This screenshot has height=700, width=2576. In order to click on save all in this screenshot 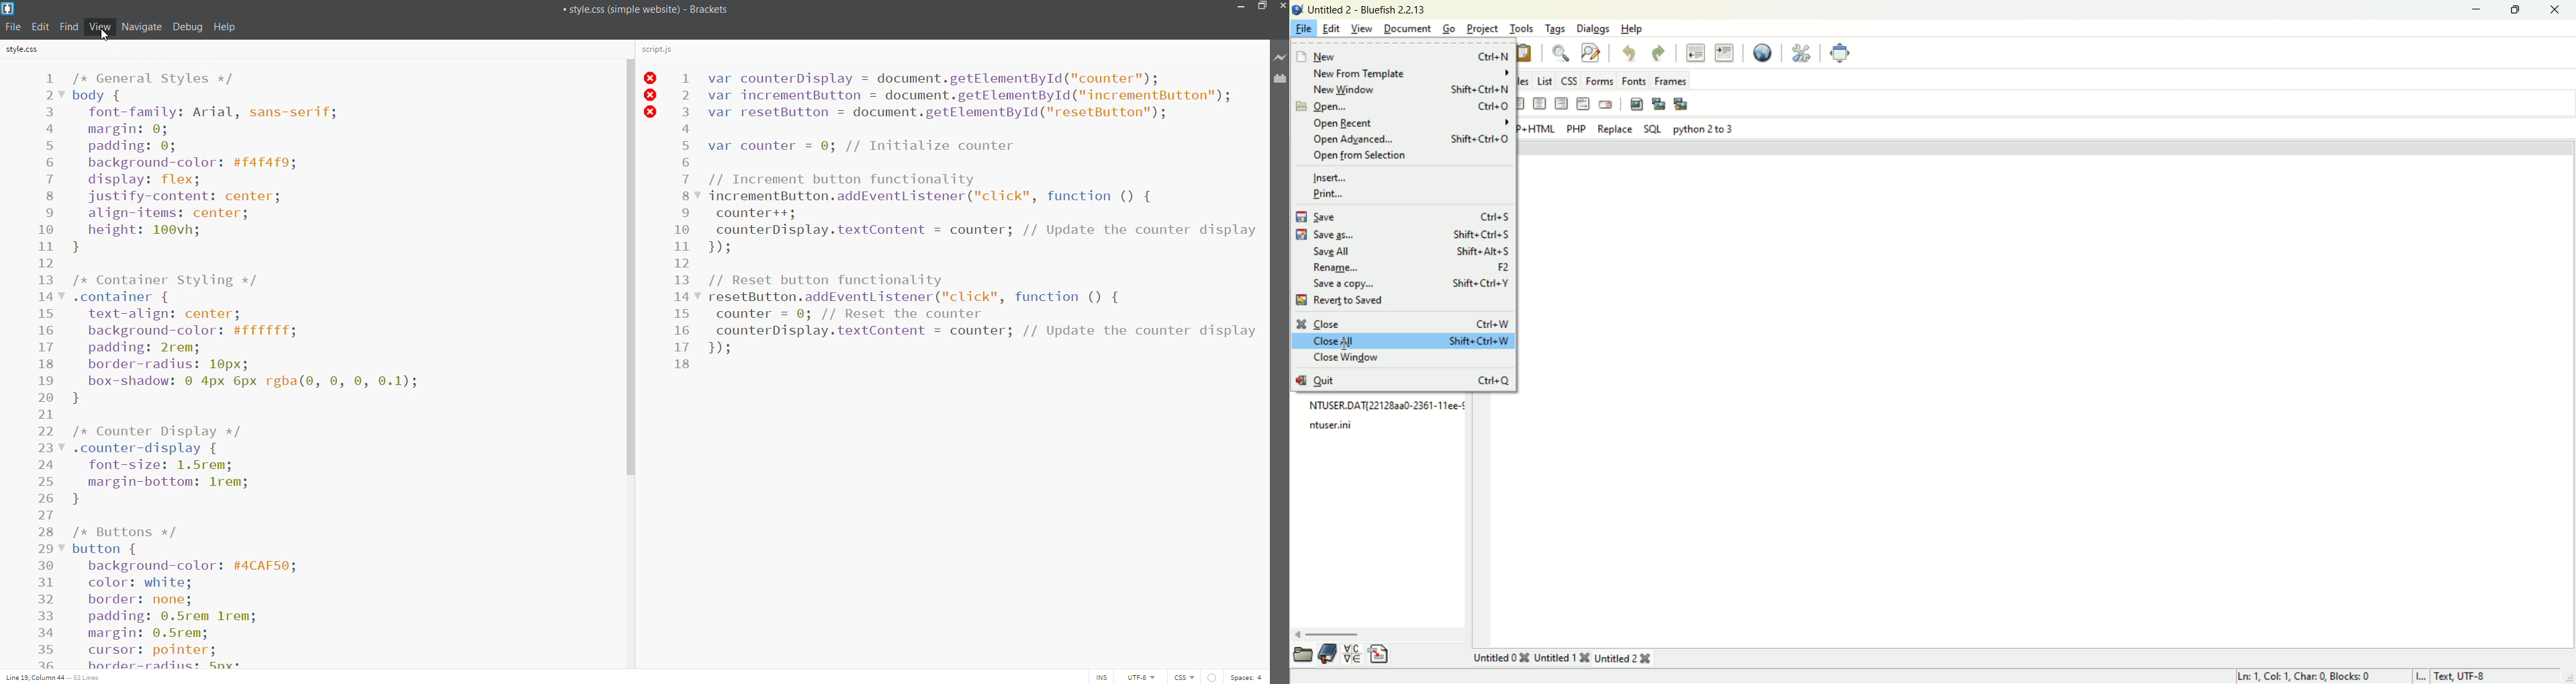, I will do `click(1413, 251)`.